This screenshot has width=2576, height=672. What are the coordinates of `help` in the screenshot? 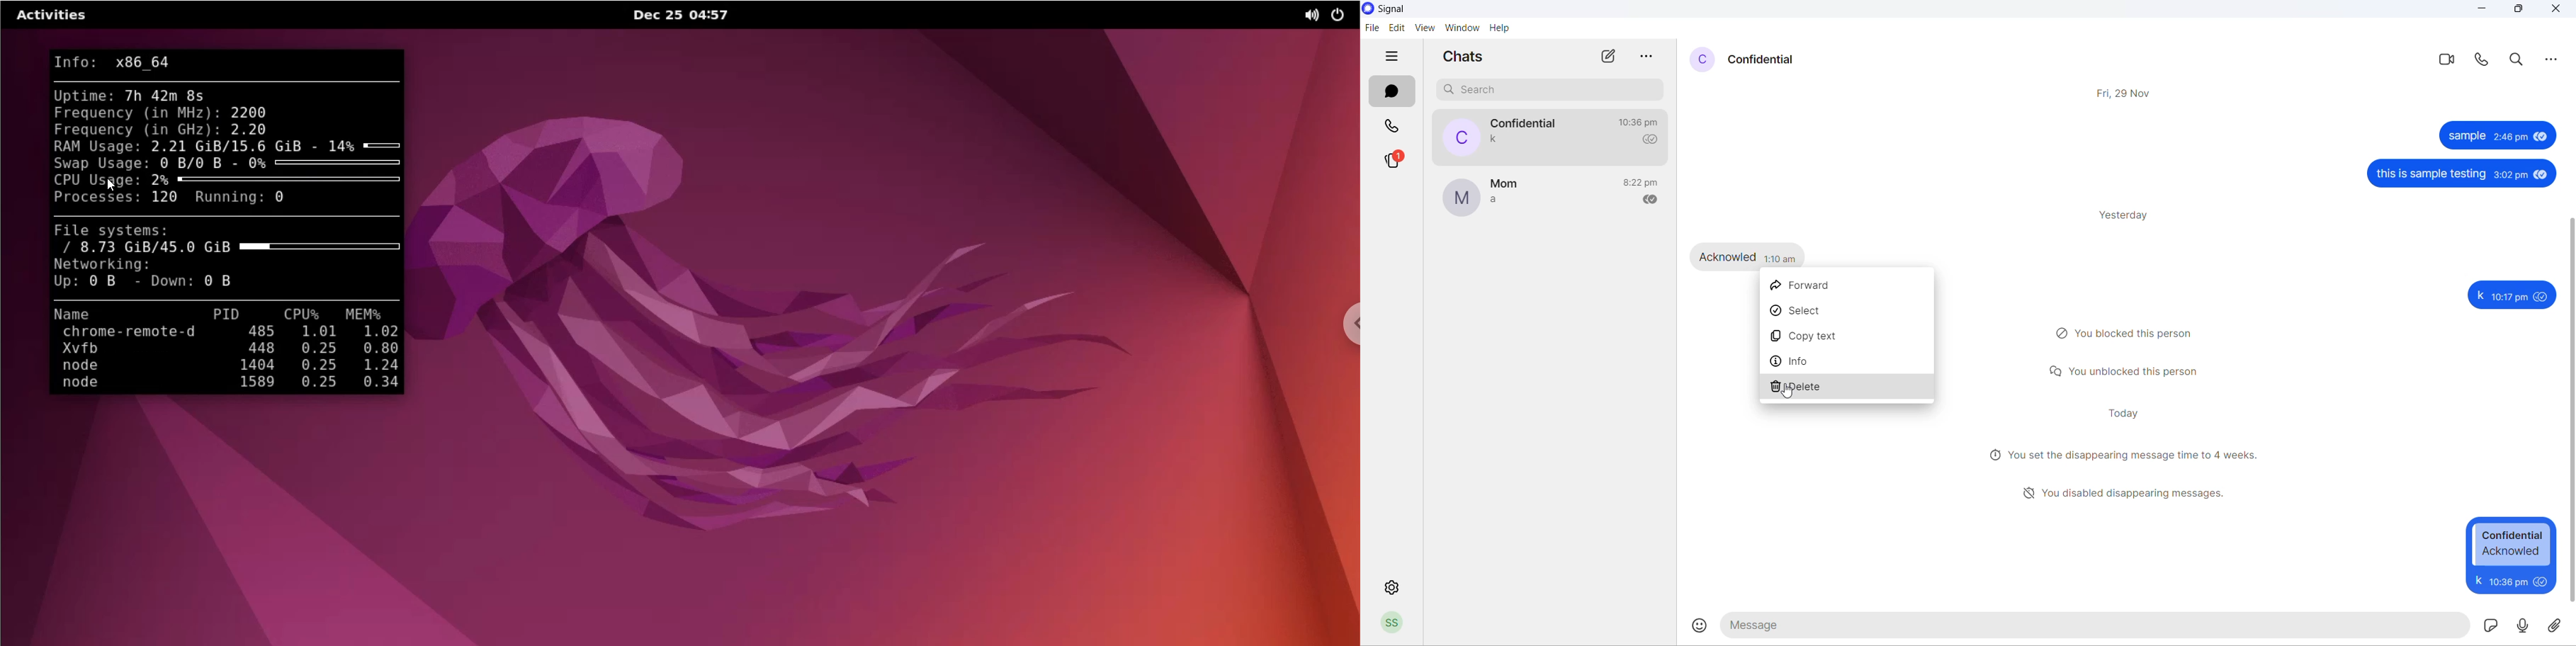 It's located at (1502, 30).